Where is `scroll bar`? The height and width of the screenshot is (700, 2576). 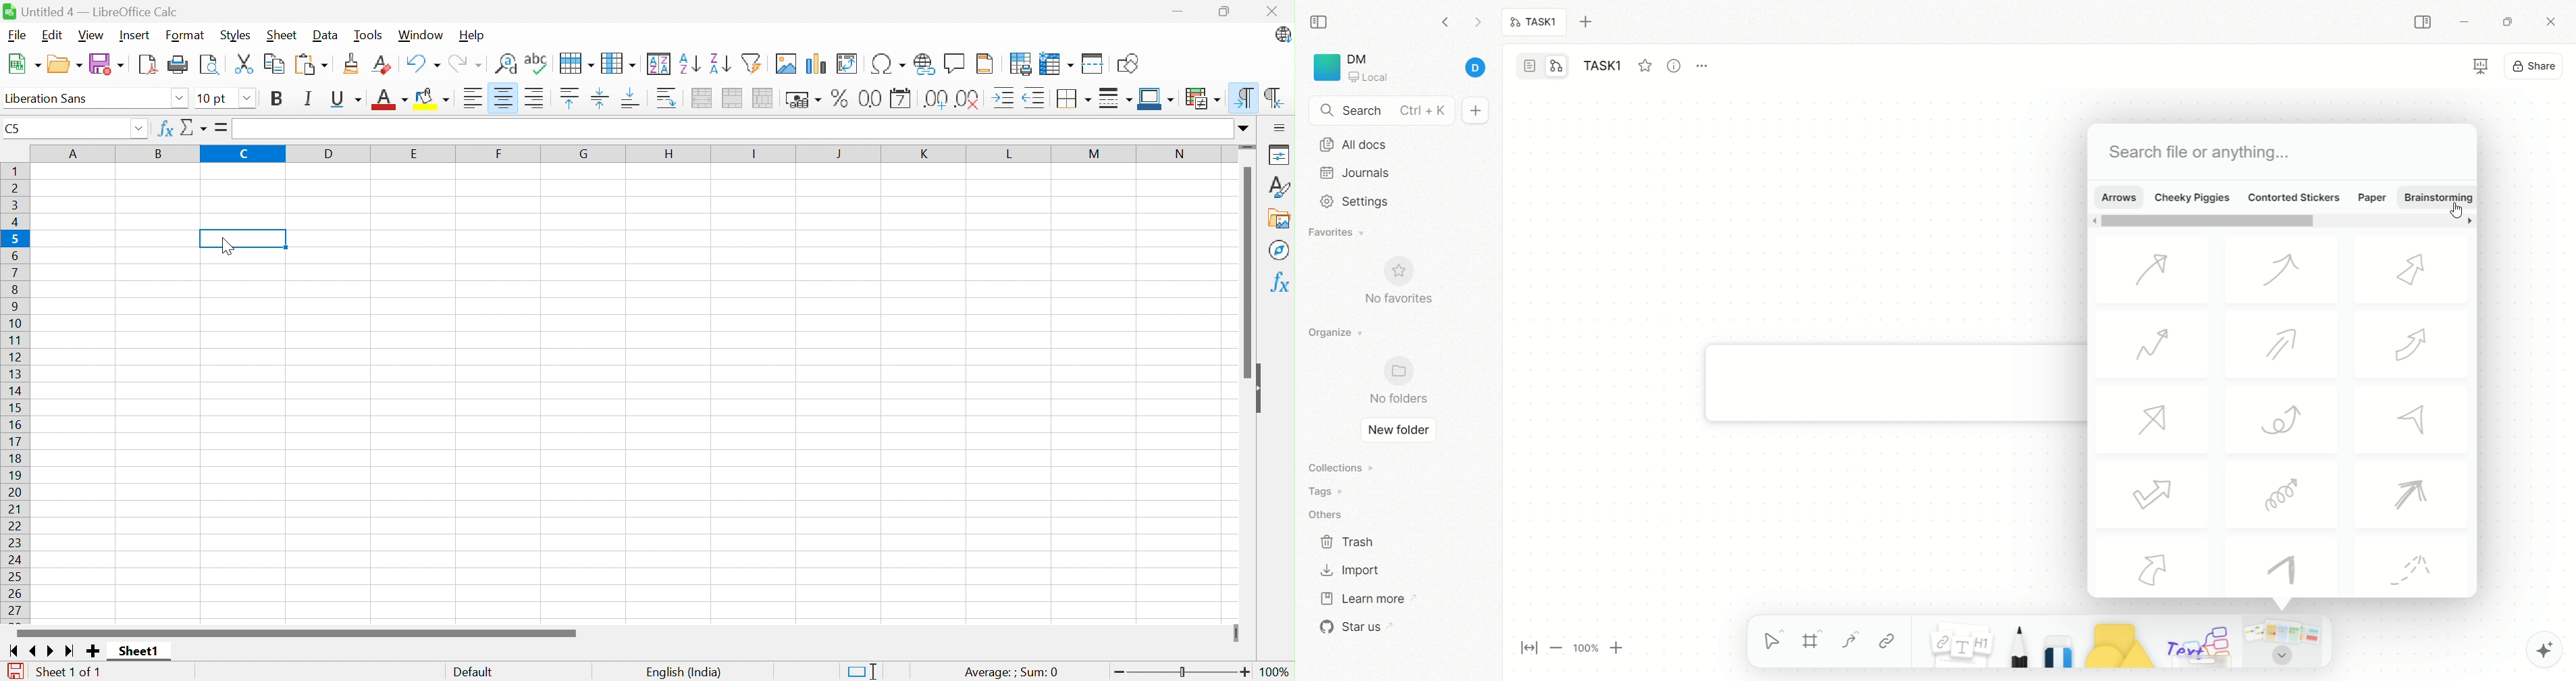
scroll bar is located at coordinates (2282, 222).